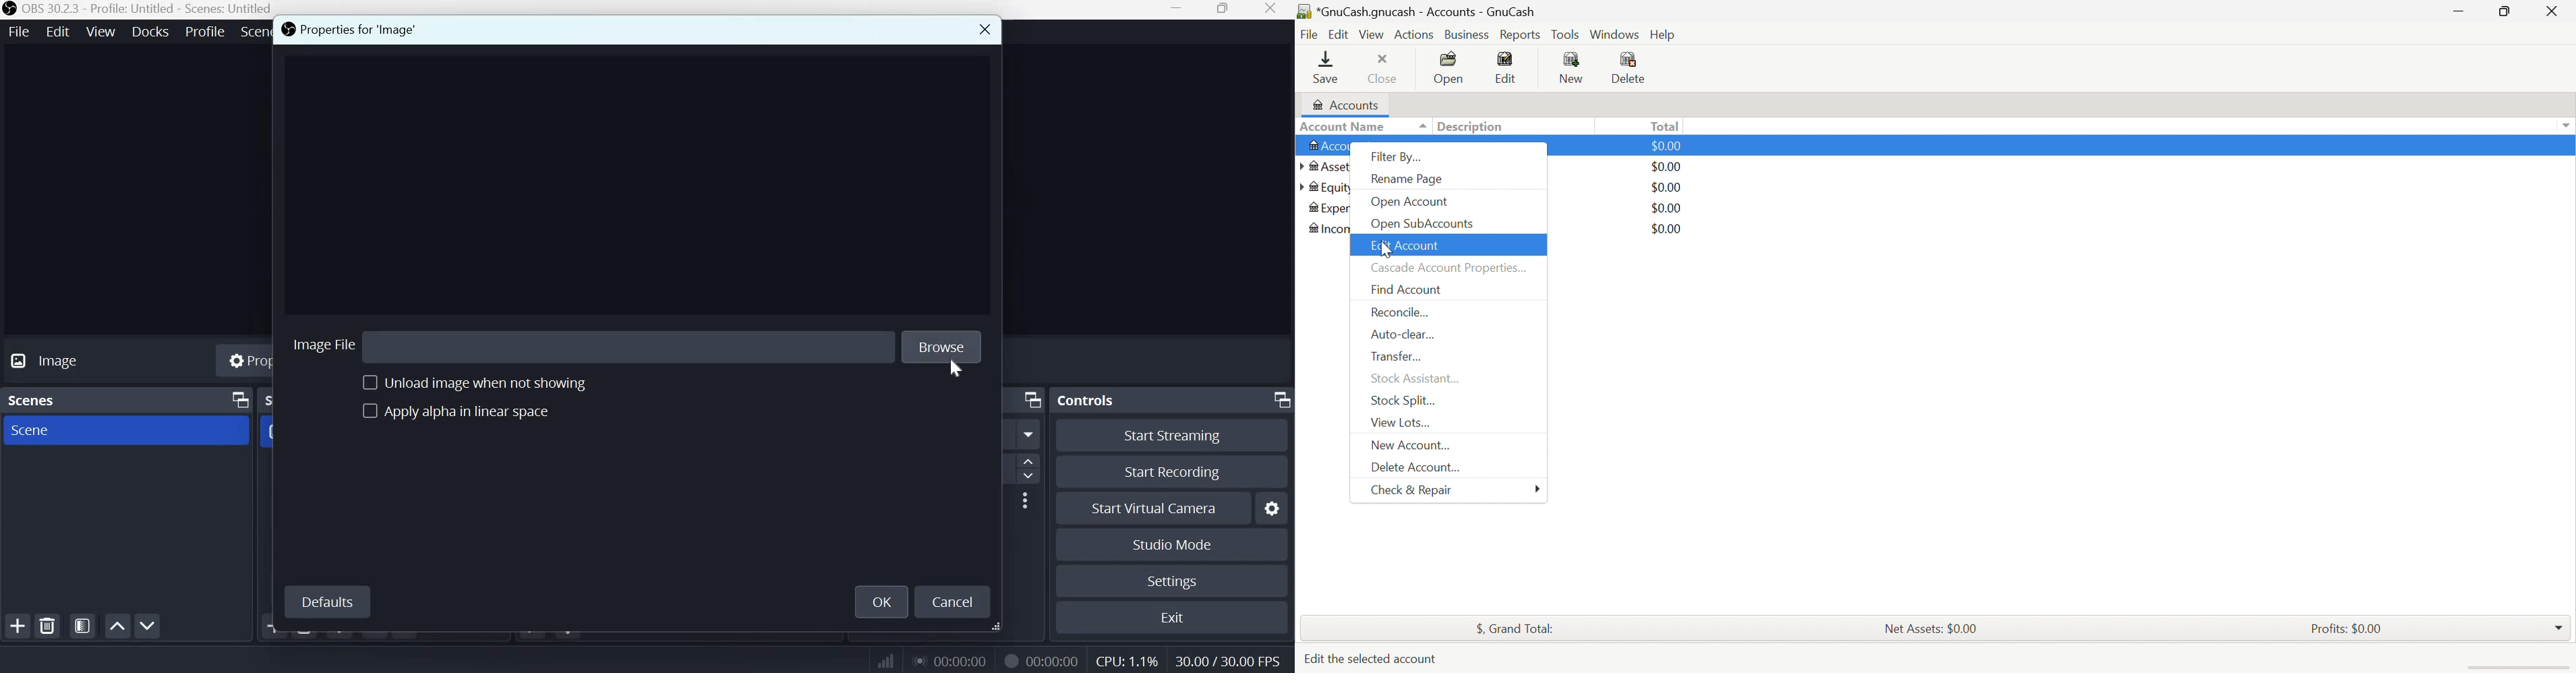 The height and width of the screenshot is (700, 2576). I want to click on Help, so click(1665, 35).